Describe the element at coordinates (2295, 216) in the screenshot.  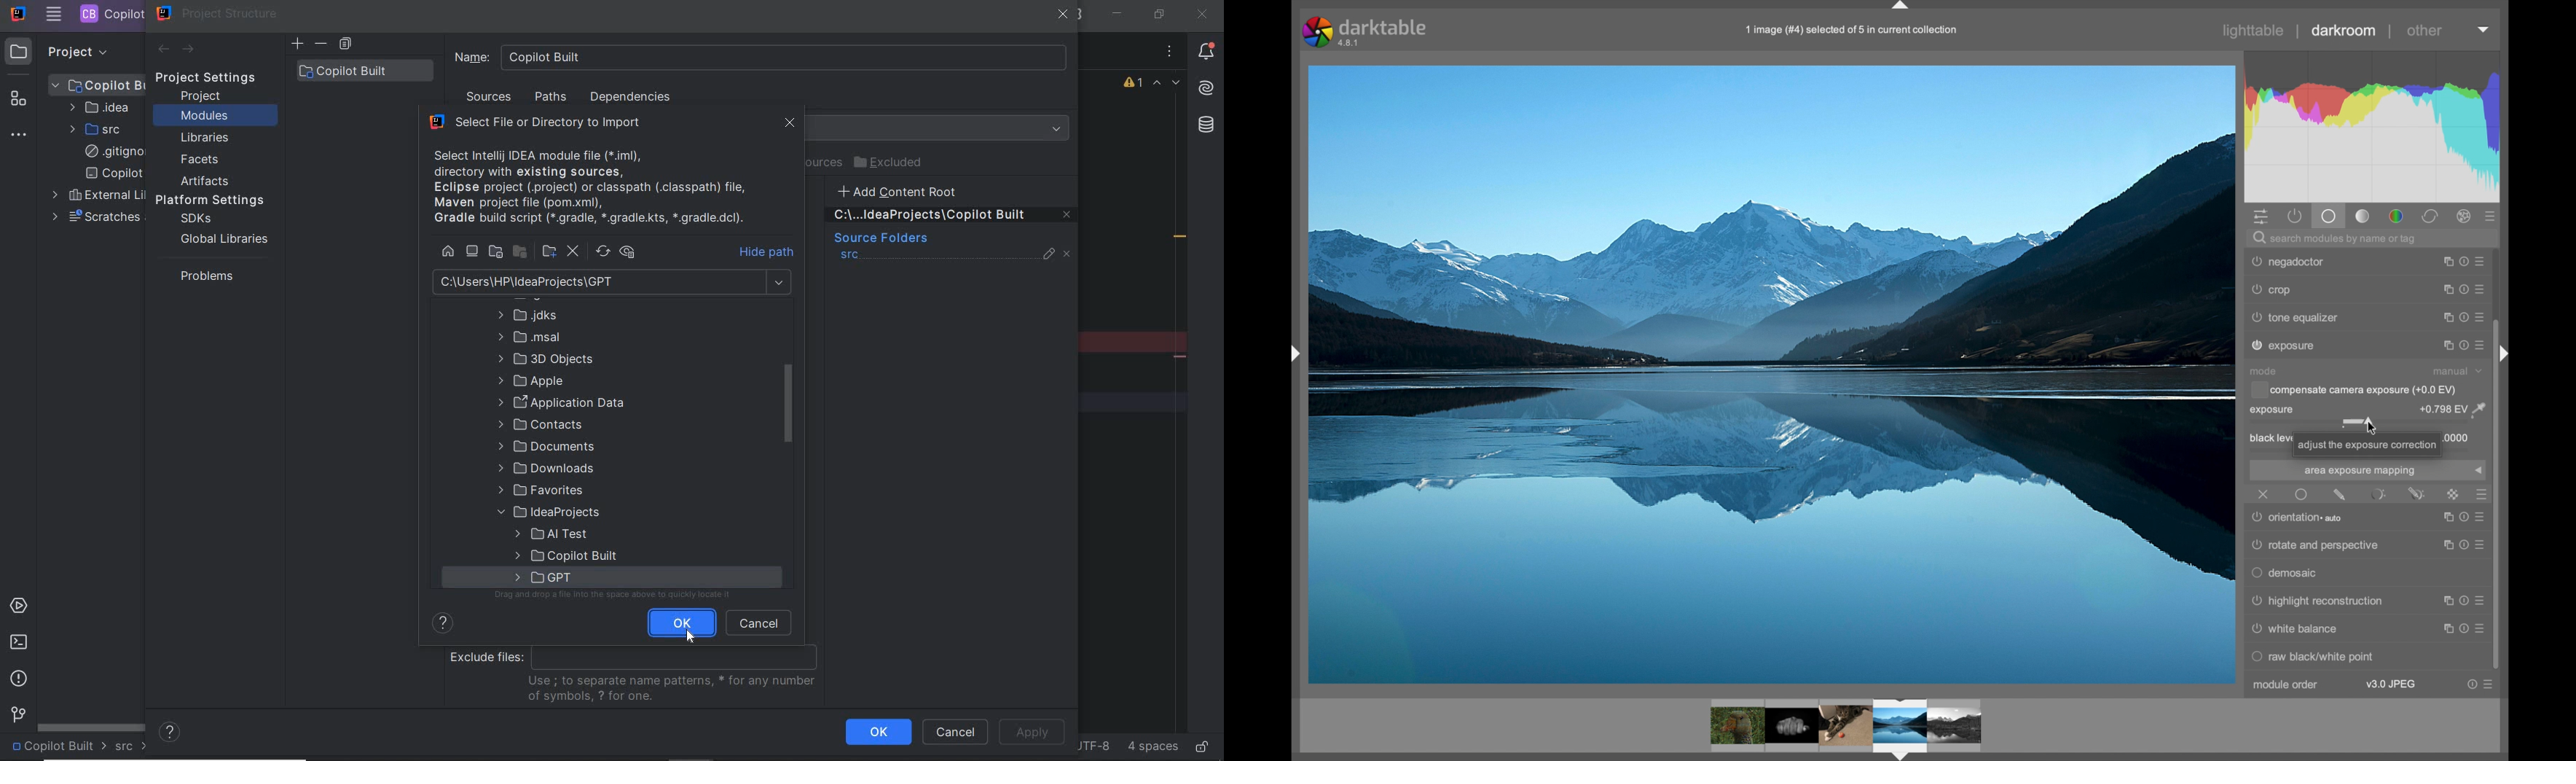
I see `show active modules only` at that location.